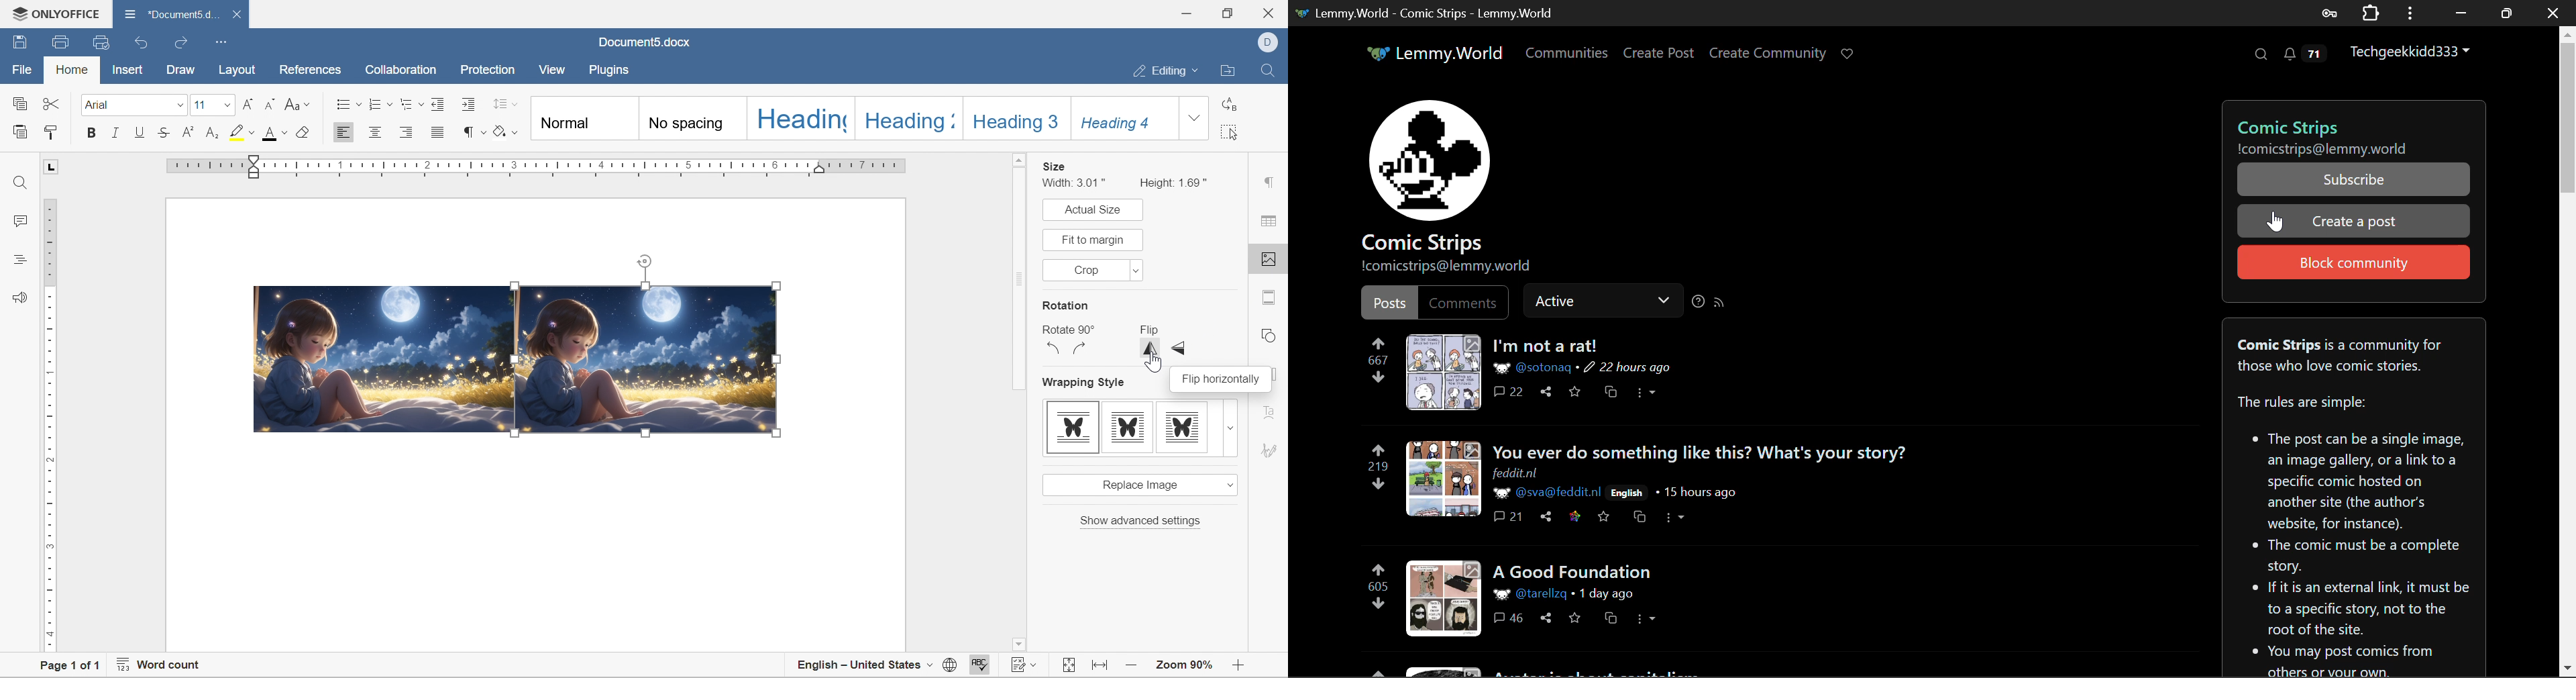  Describe the element at coordinates (1228, 484) in the screenshot. I see `drop down` at that location.